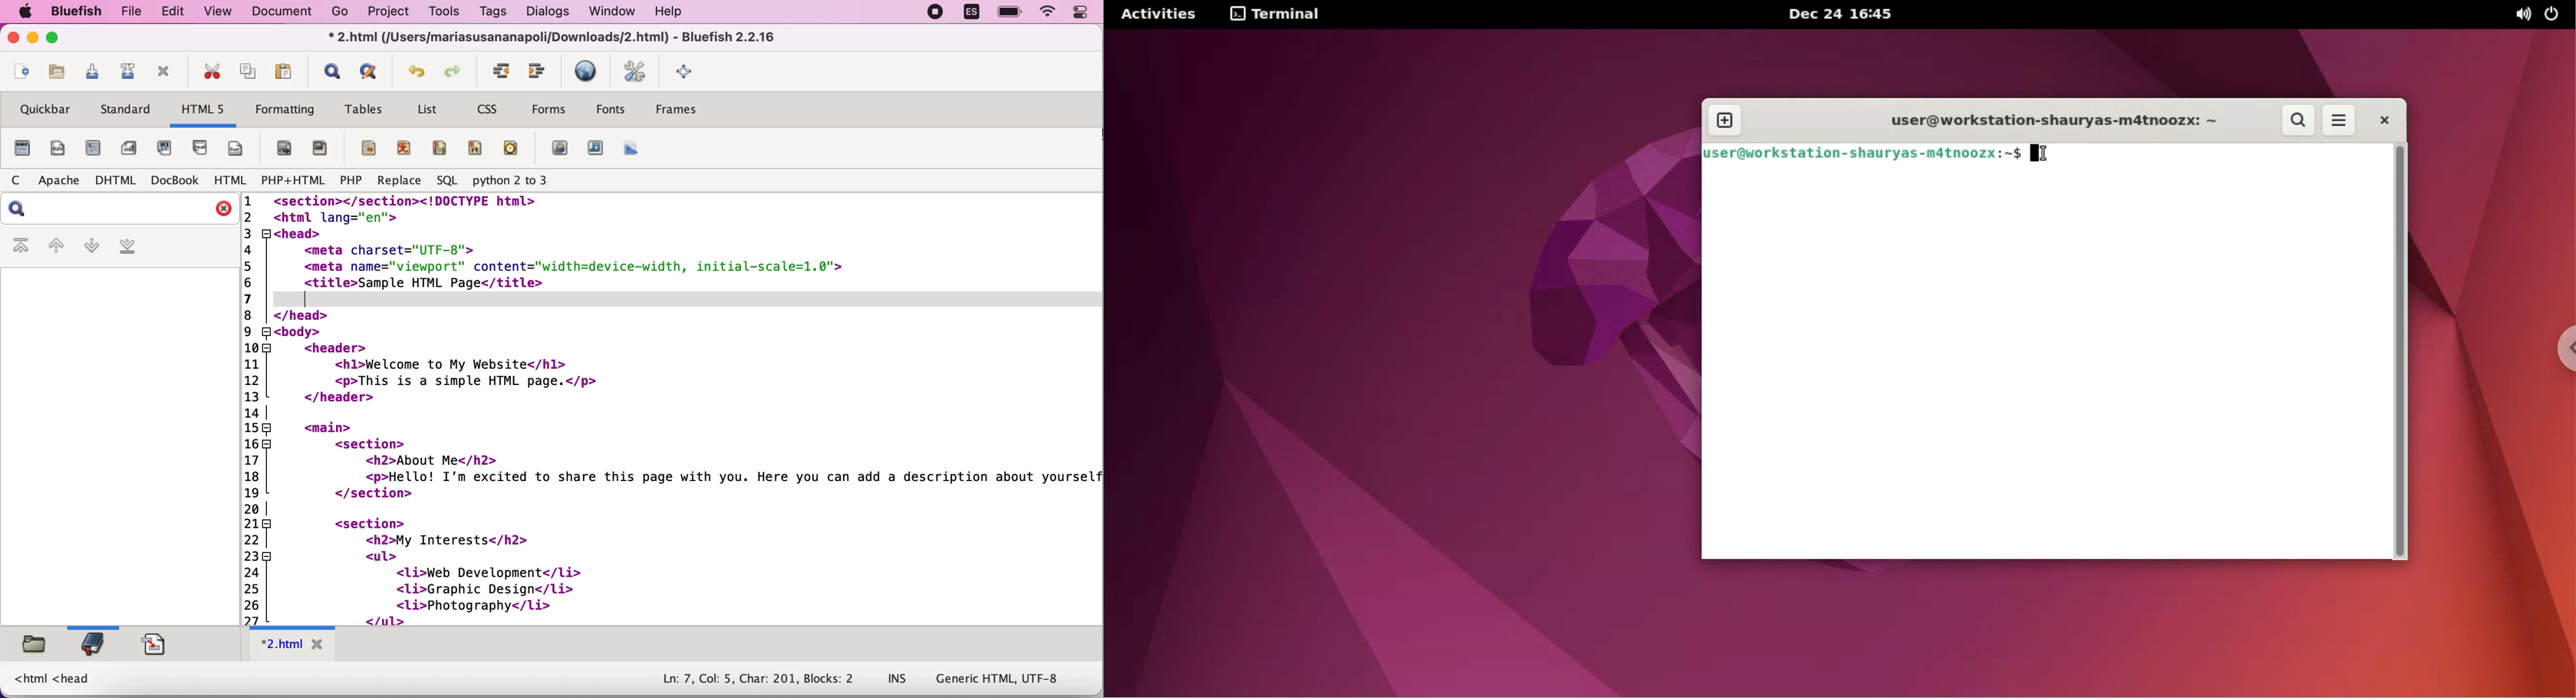  Describe the element at coordinates (673, 405) in the screenshot. I see `HTML code for a webpage about a person describing their interests in a list format. Their hobbies include web development, graphic design, and photography.` at that location.